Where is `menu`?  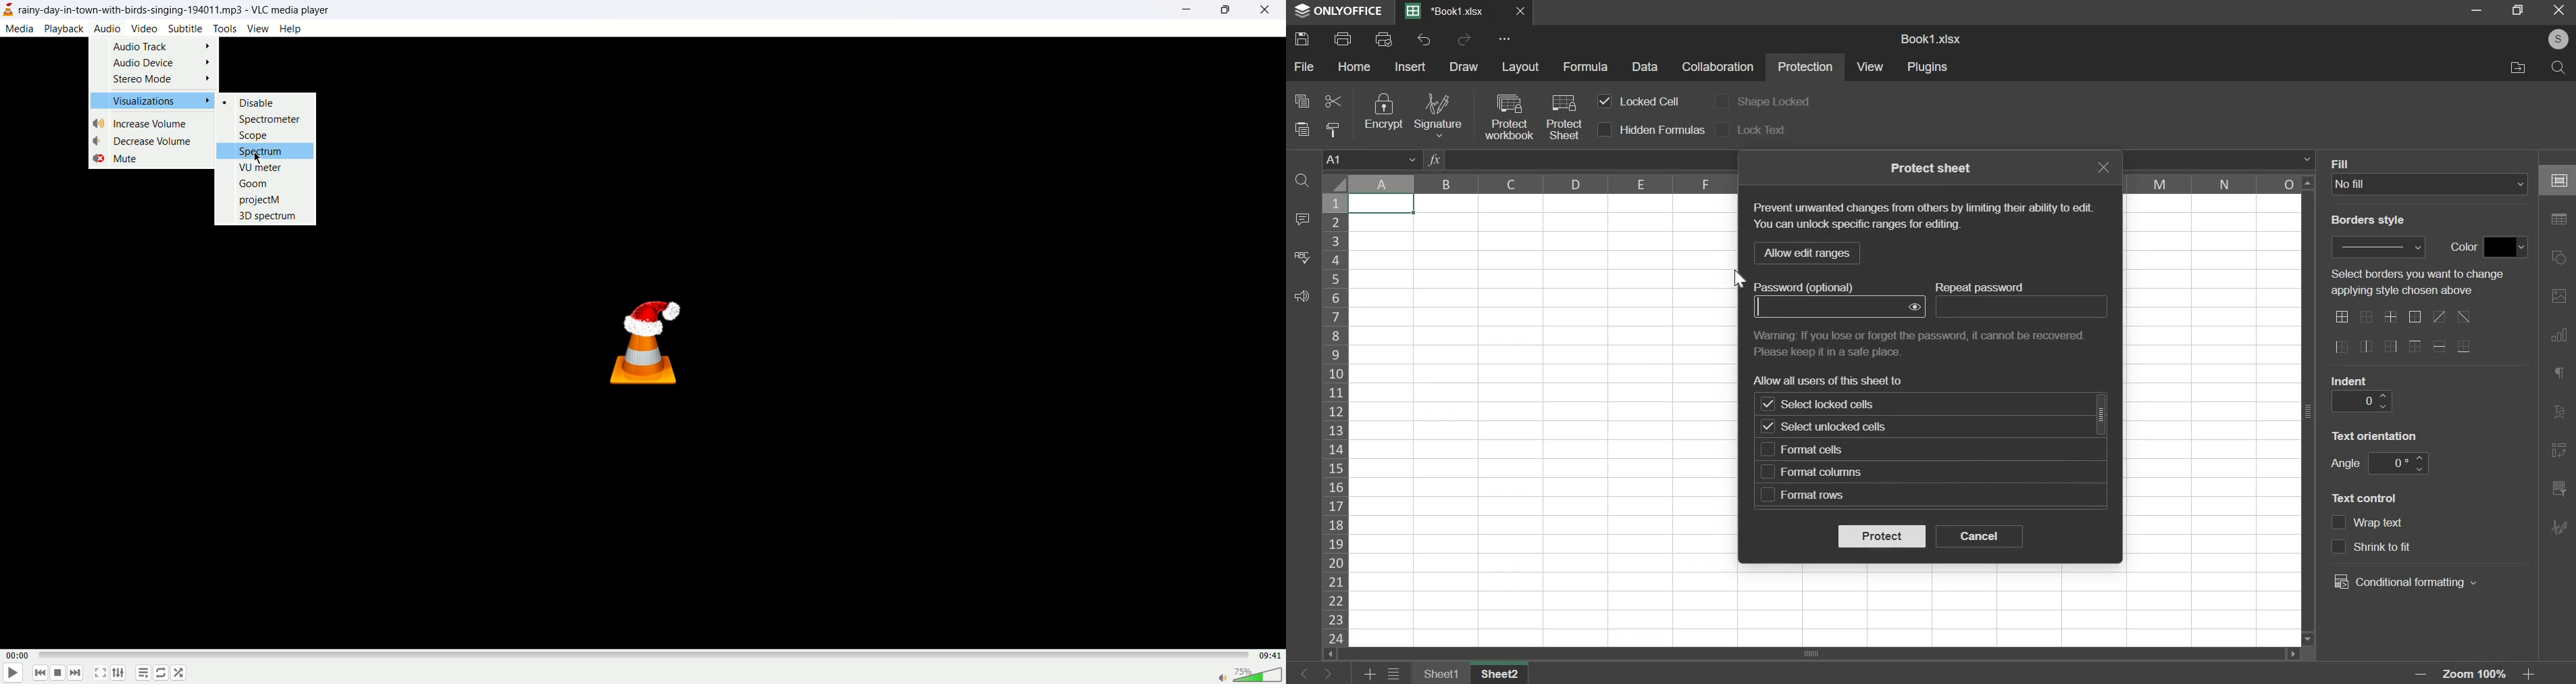 menu is located at coordinates (1394, 675).